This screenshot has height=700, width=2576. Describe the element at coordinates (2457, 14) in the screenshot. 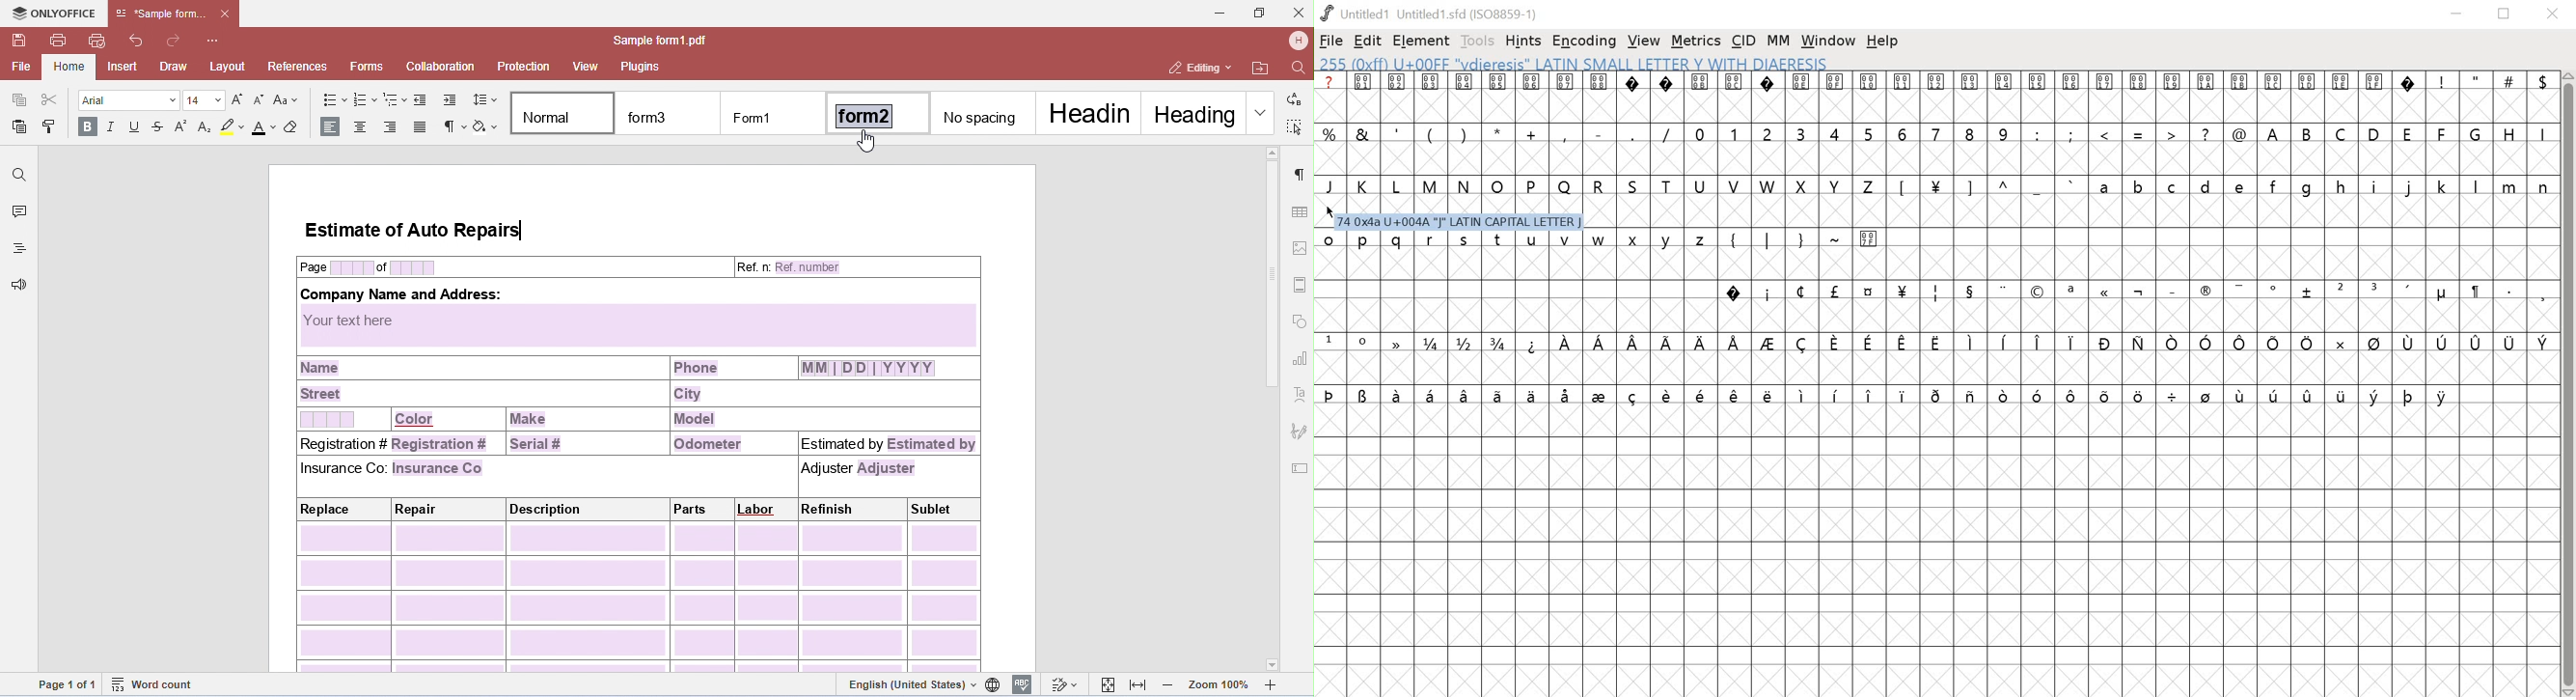

I see `minimize` at that location.